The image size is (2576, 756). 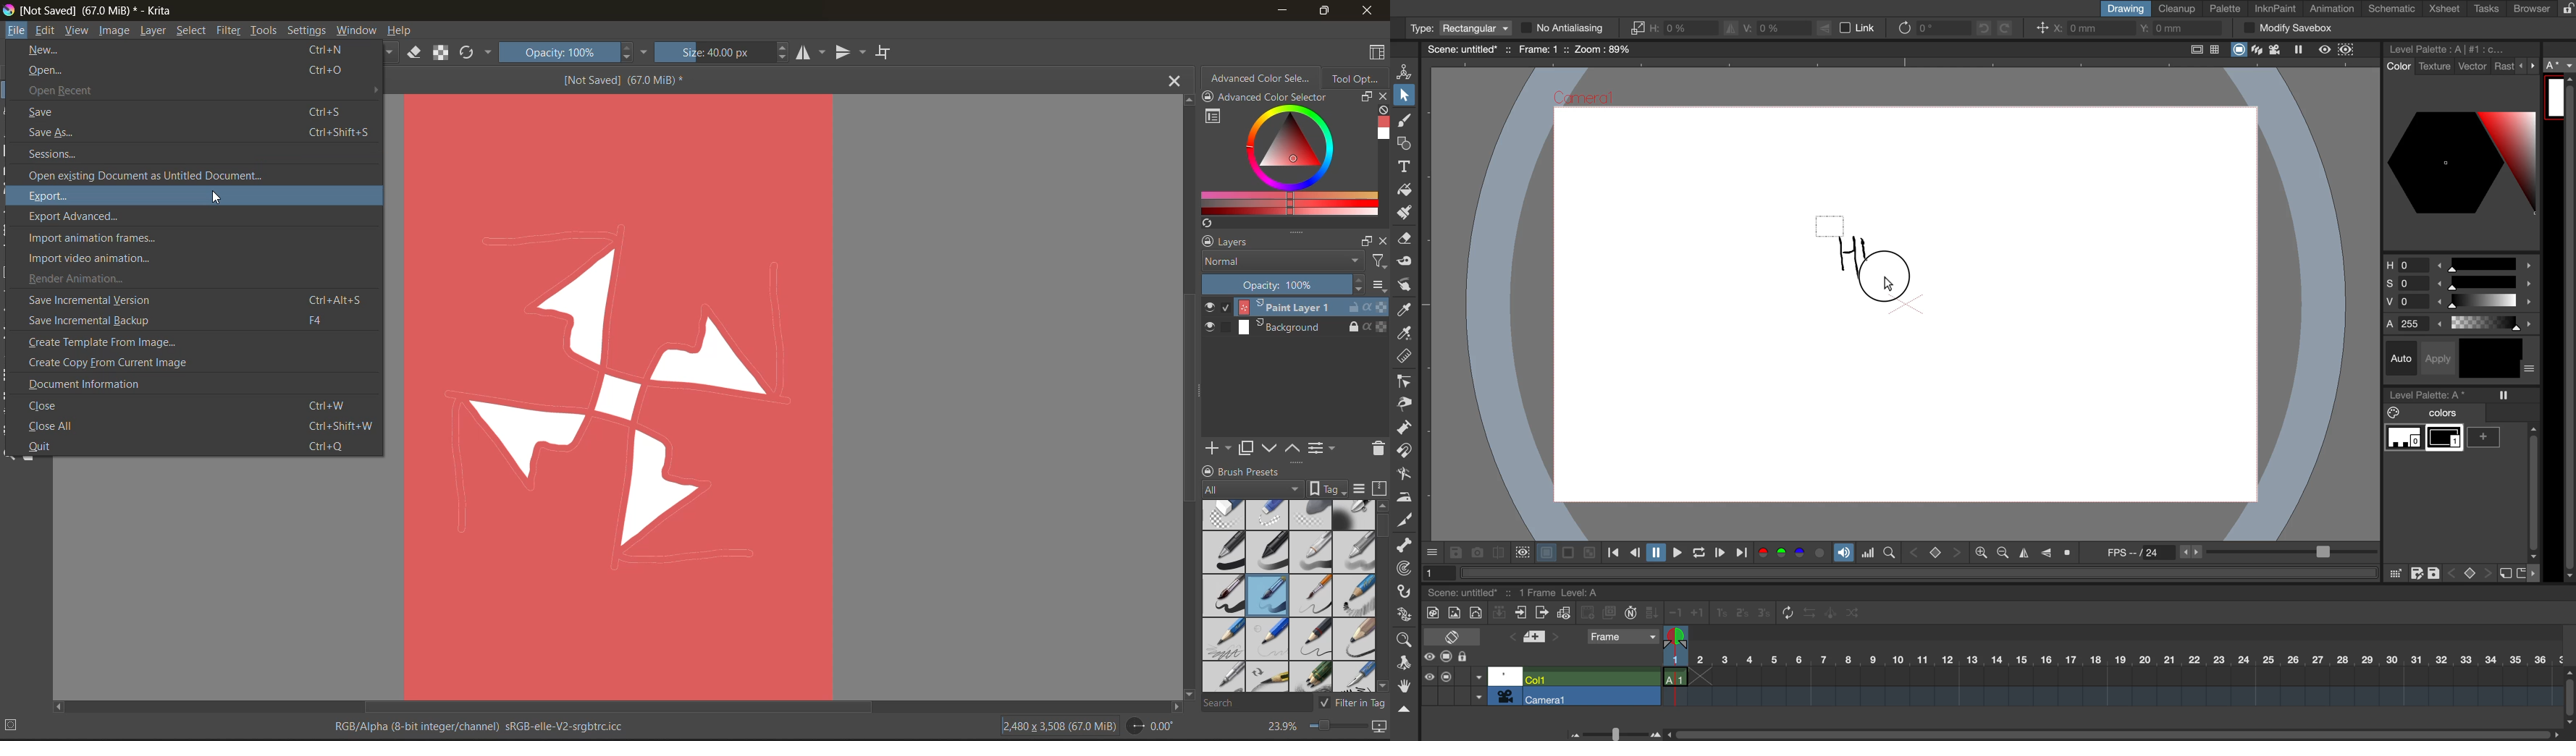 What do you see at coordinates (264, 30) in the screenshot?
I see `tools` at bounding box center [264, 30].